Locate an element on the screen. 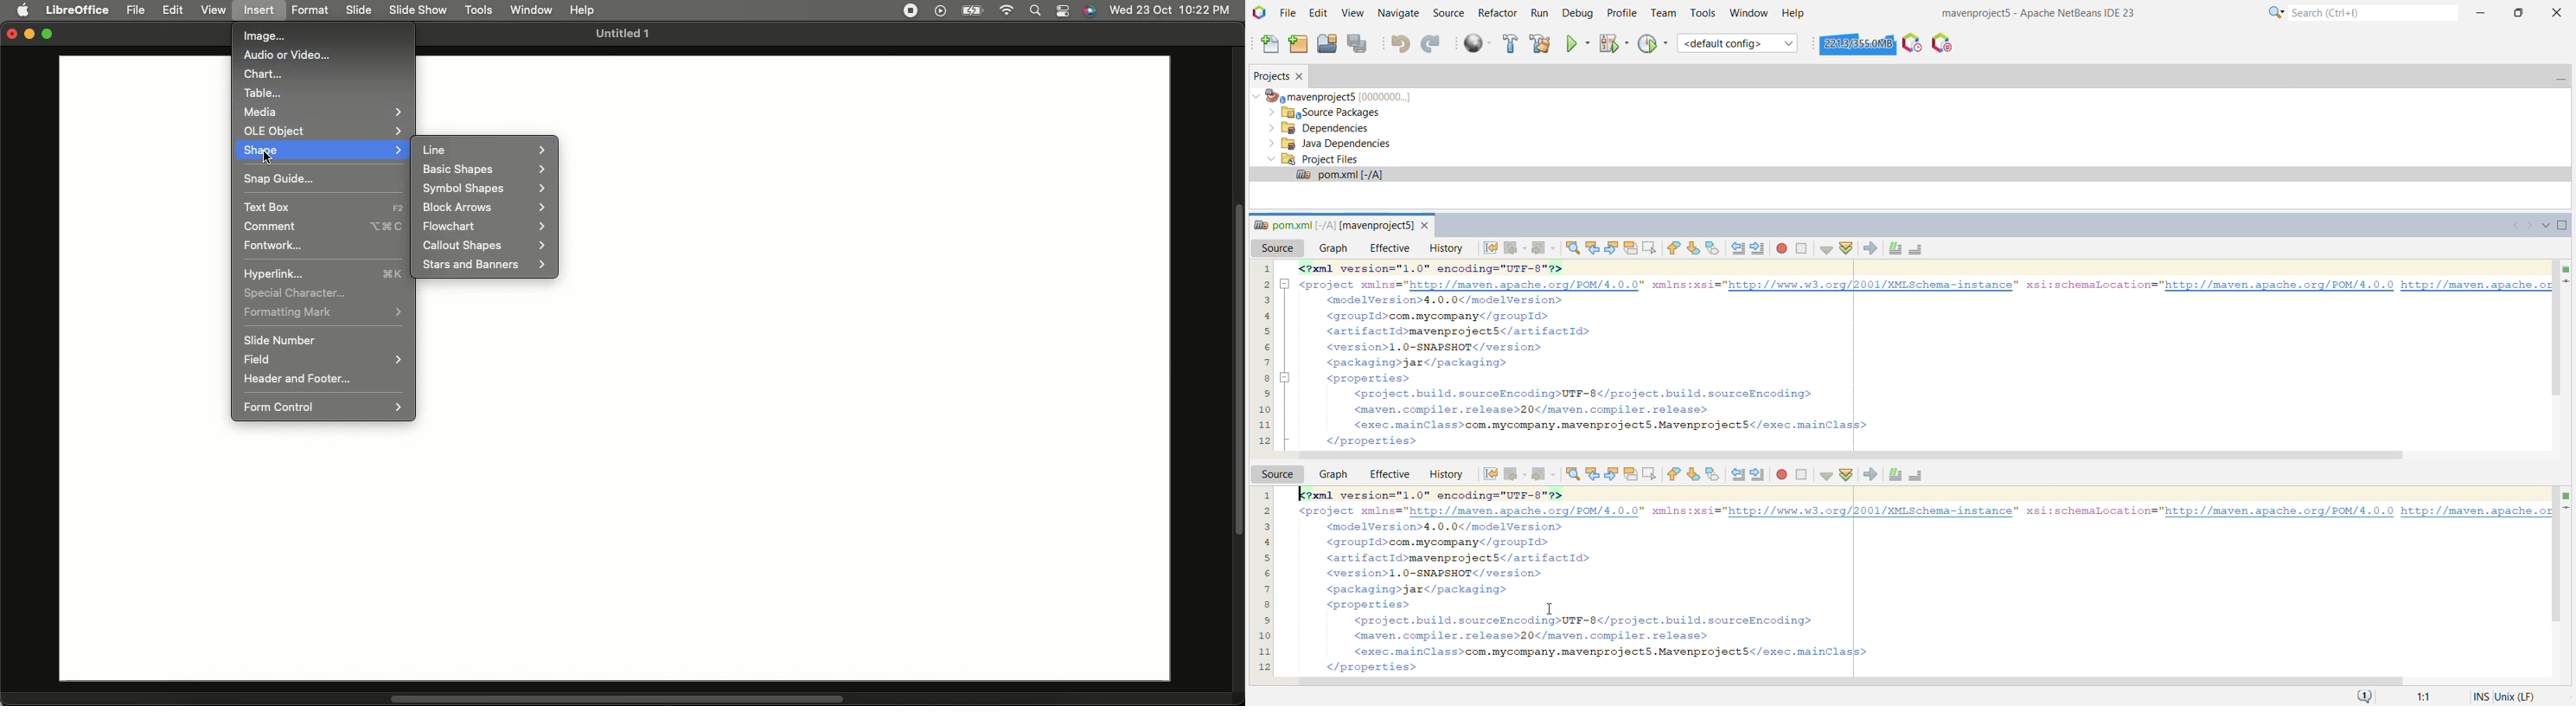  Close is located at coordinates (2557, 12).